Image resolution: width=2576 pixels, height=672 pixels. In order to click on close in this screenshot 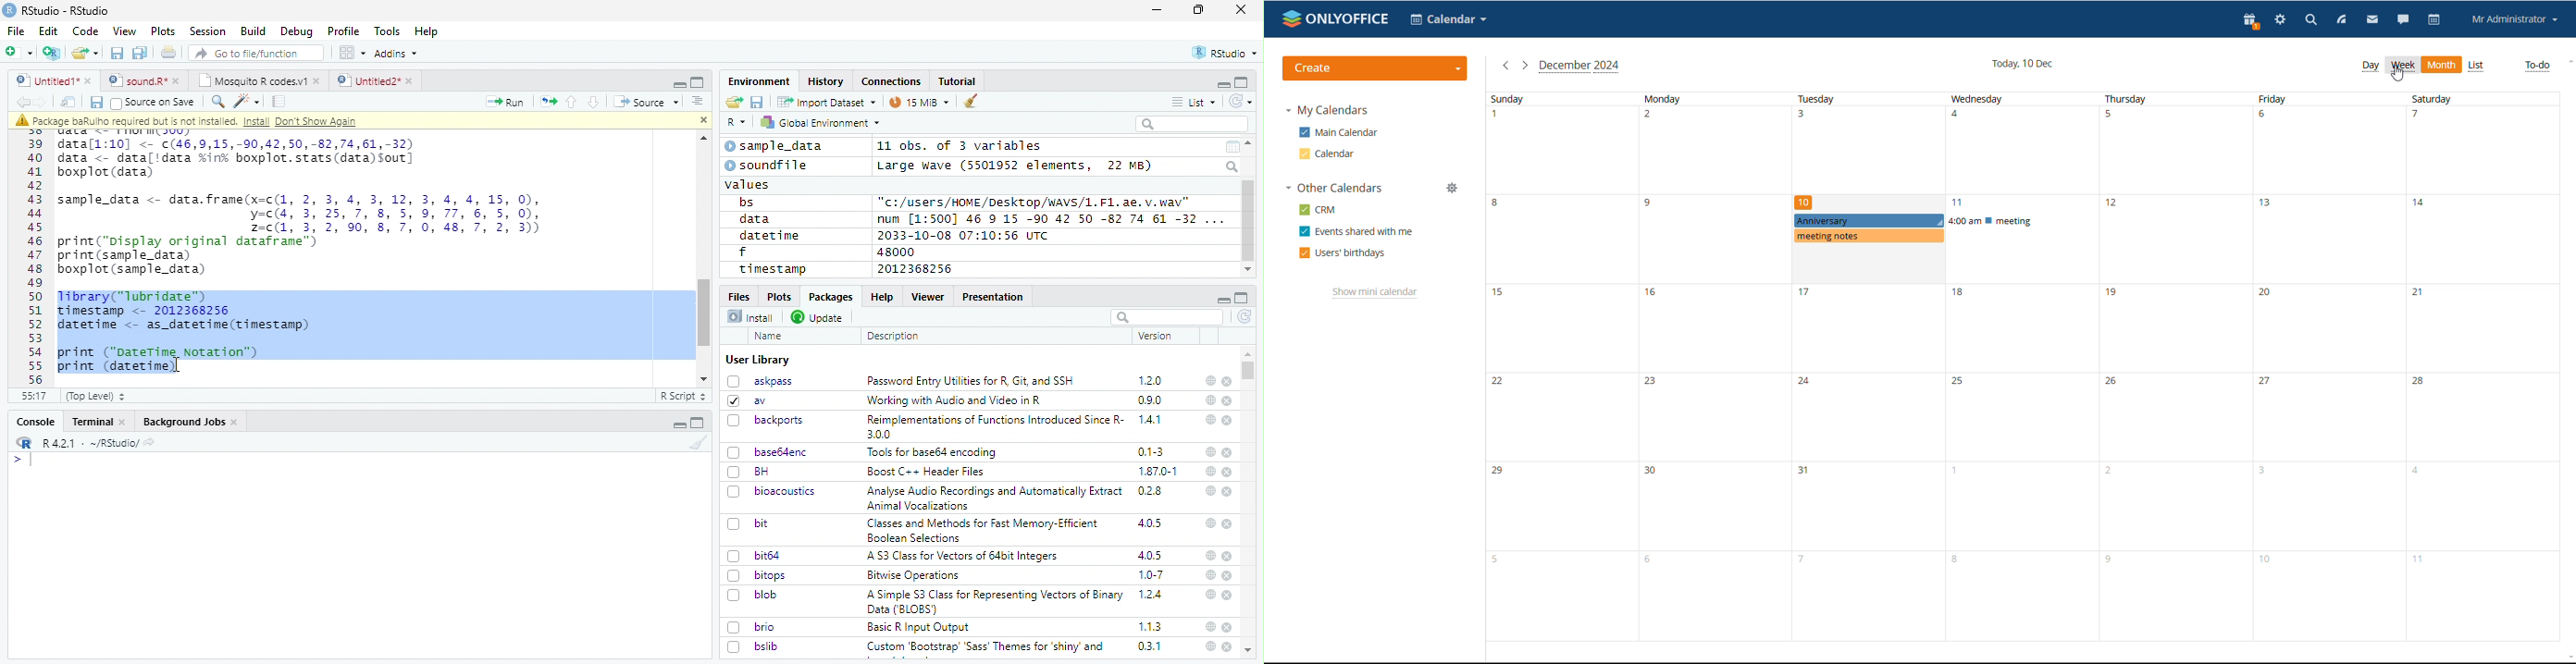, I will do `click(1229, 472)`.